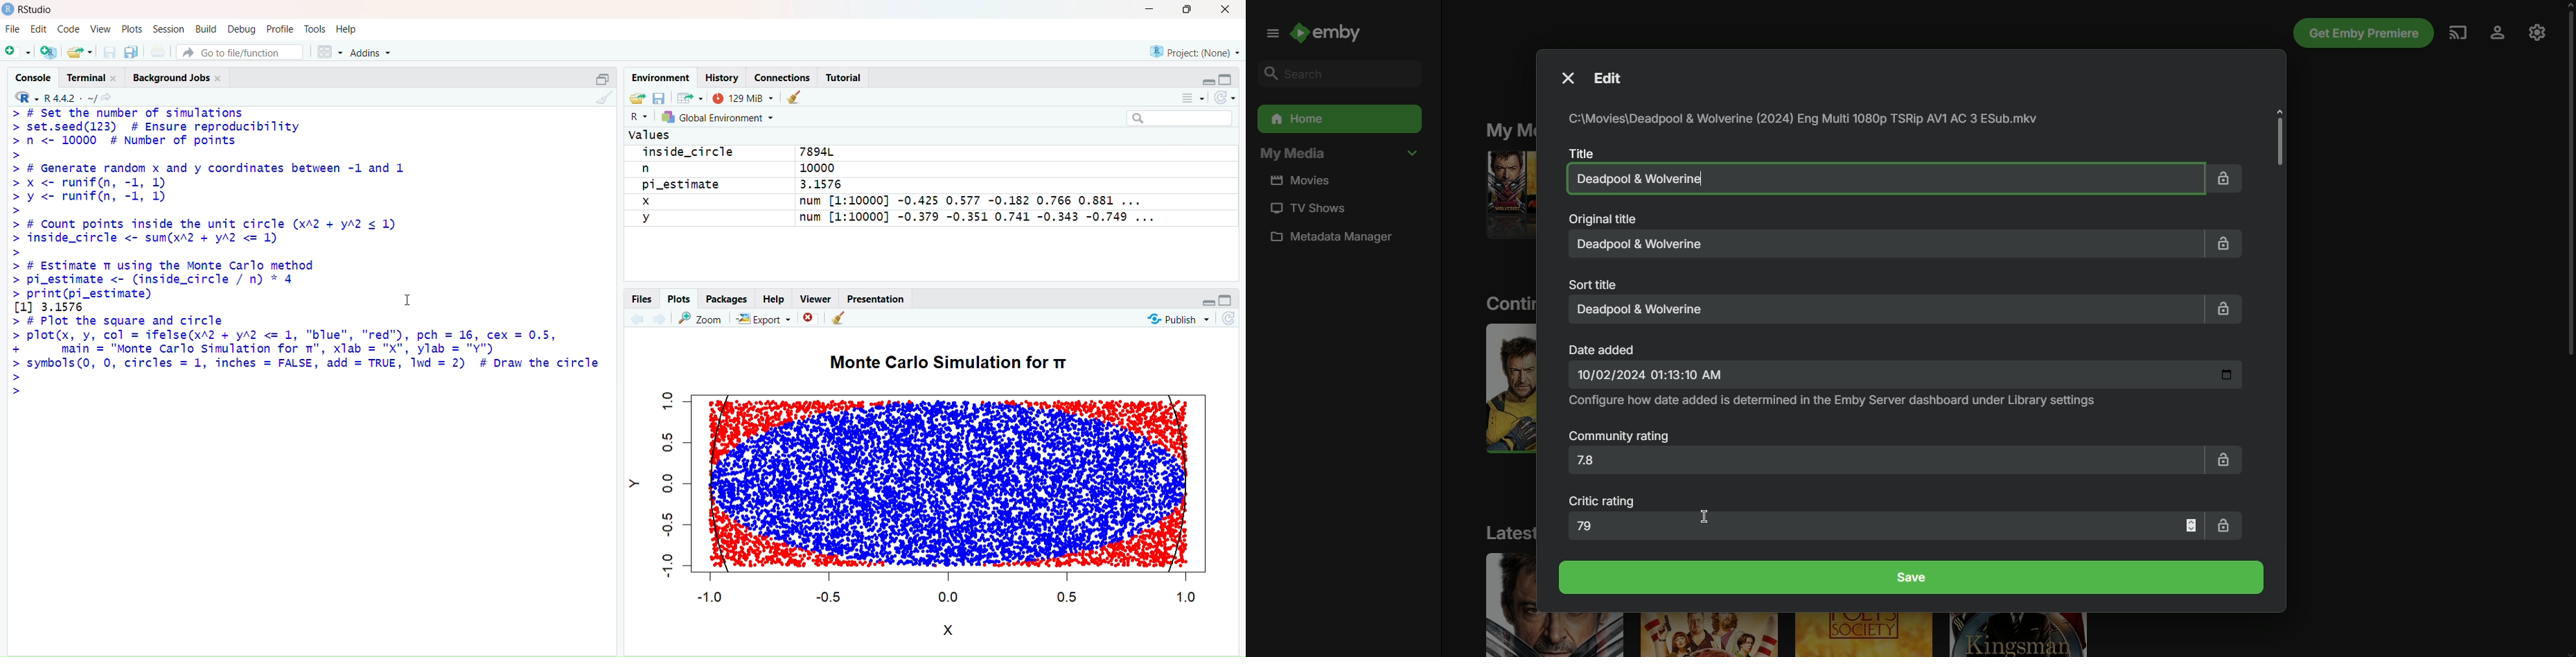  What do you see at coordinates (704, 320) in the screenshot?
I see `Zoom` at bounding box center [704, 320].